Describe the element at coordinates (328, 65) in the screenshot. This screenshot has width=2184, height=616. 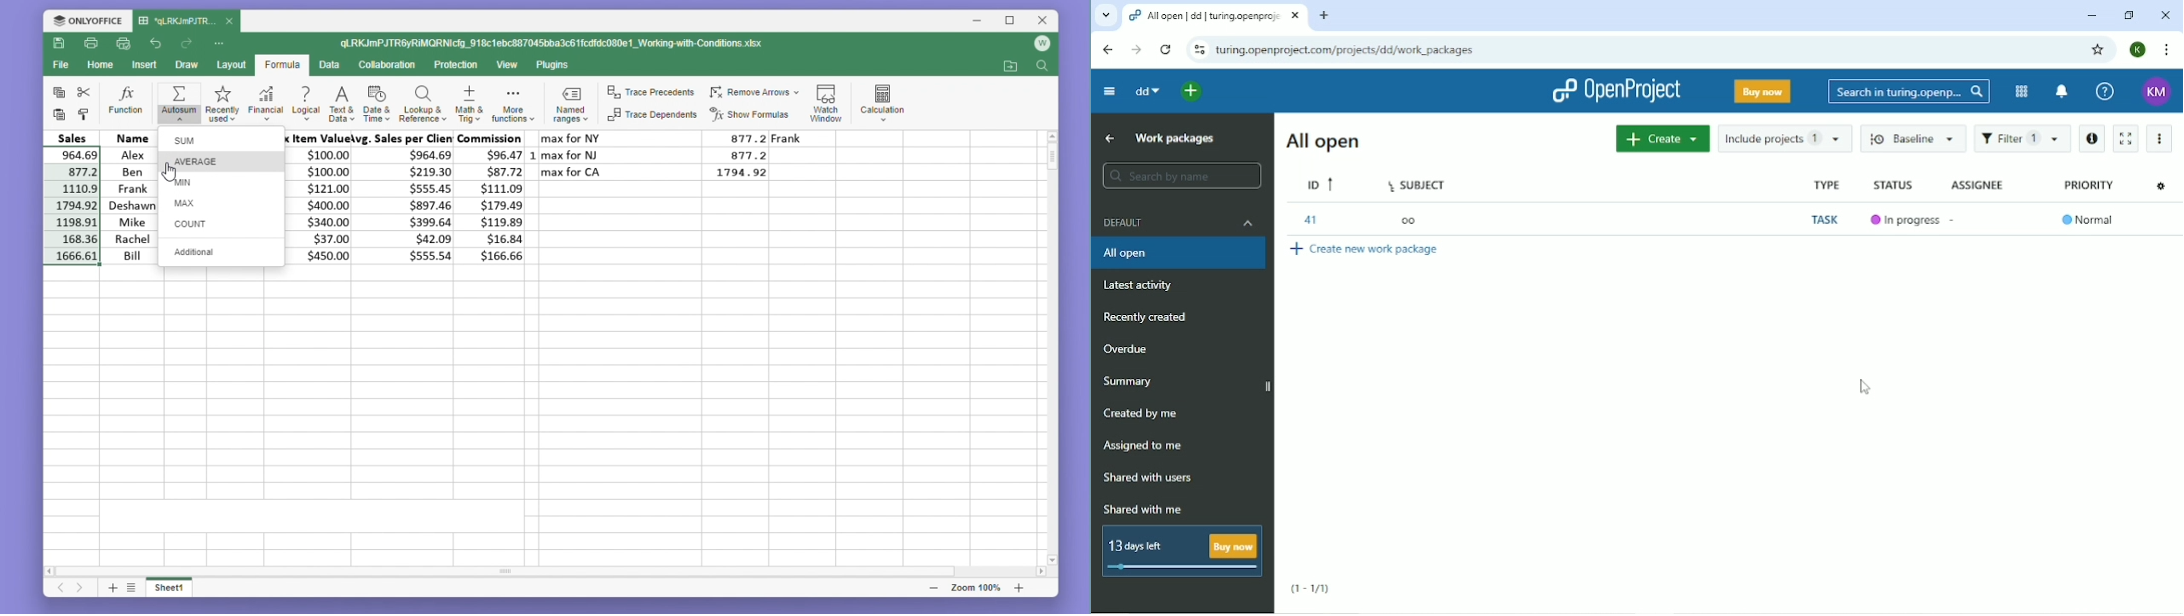
I see `Data` at that location.